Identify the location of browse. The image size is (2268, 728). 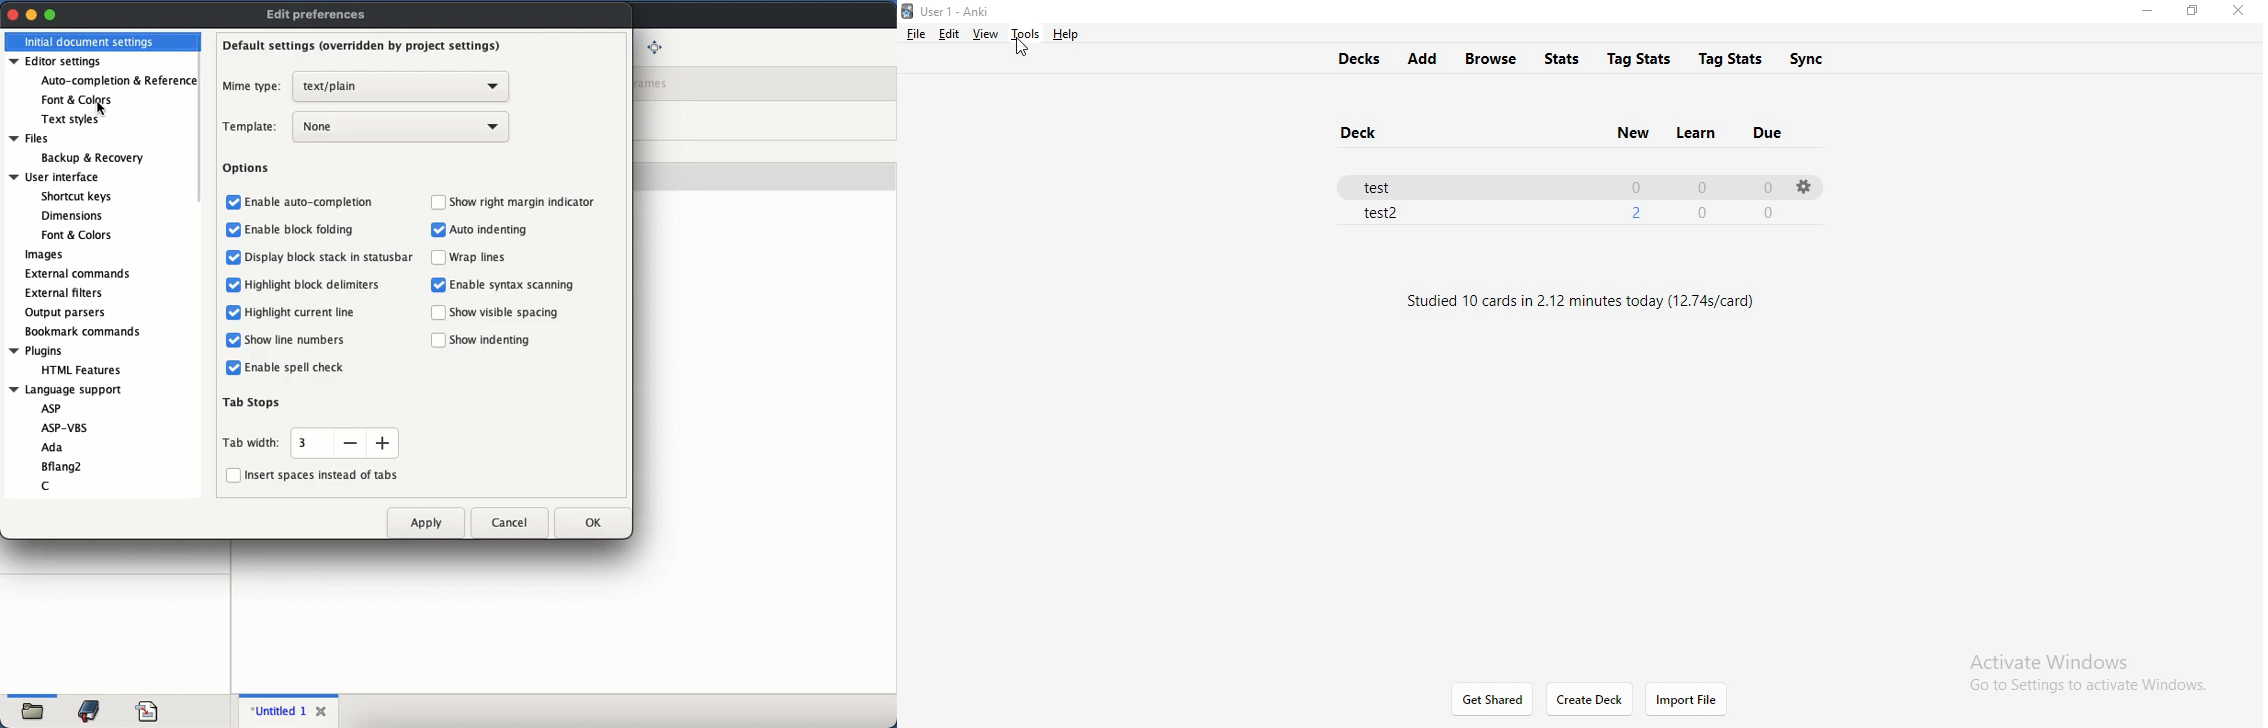
(1494, 57).